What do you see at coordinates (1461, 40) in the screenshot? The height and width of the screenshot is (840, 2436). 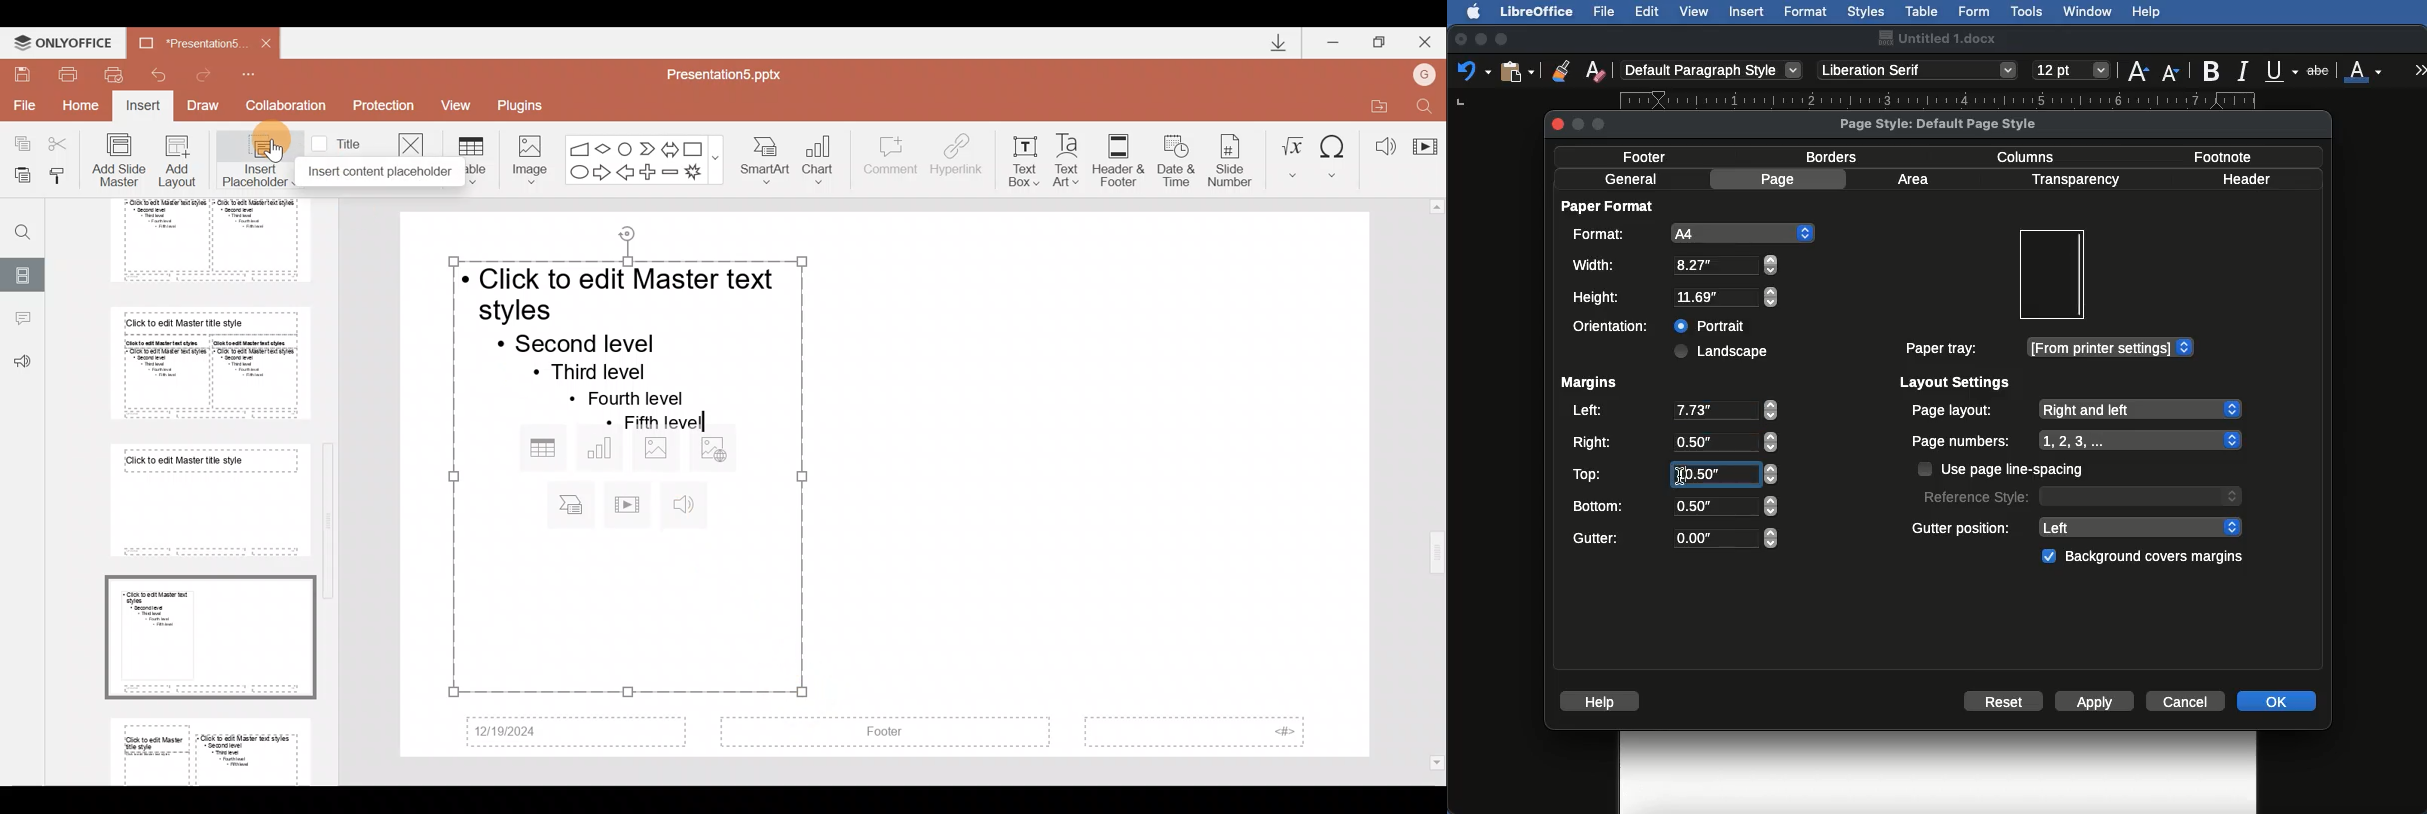 I see `Close` at bounding box center [1461, 40].